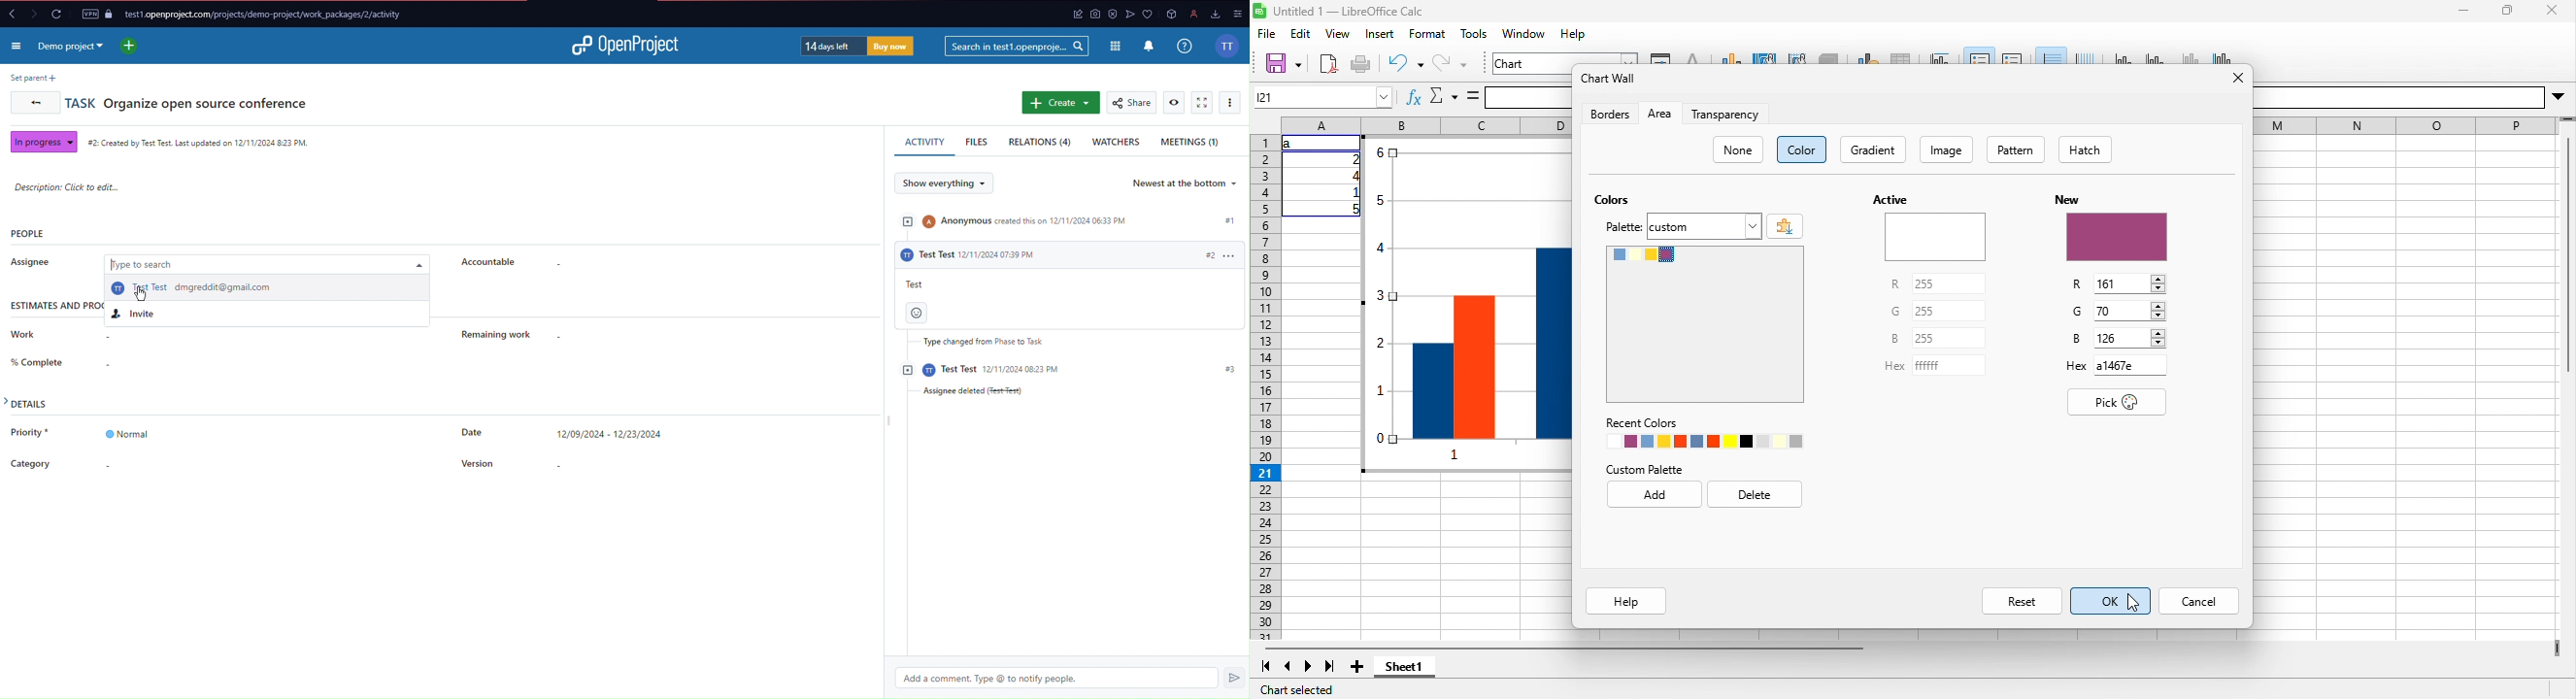  Describe the element at coordinates (1232, 103) in the screenshot. I see `More Options` at that location.